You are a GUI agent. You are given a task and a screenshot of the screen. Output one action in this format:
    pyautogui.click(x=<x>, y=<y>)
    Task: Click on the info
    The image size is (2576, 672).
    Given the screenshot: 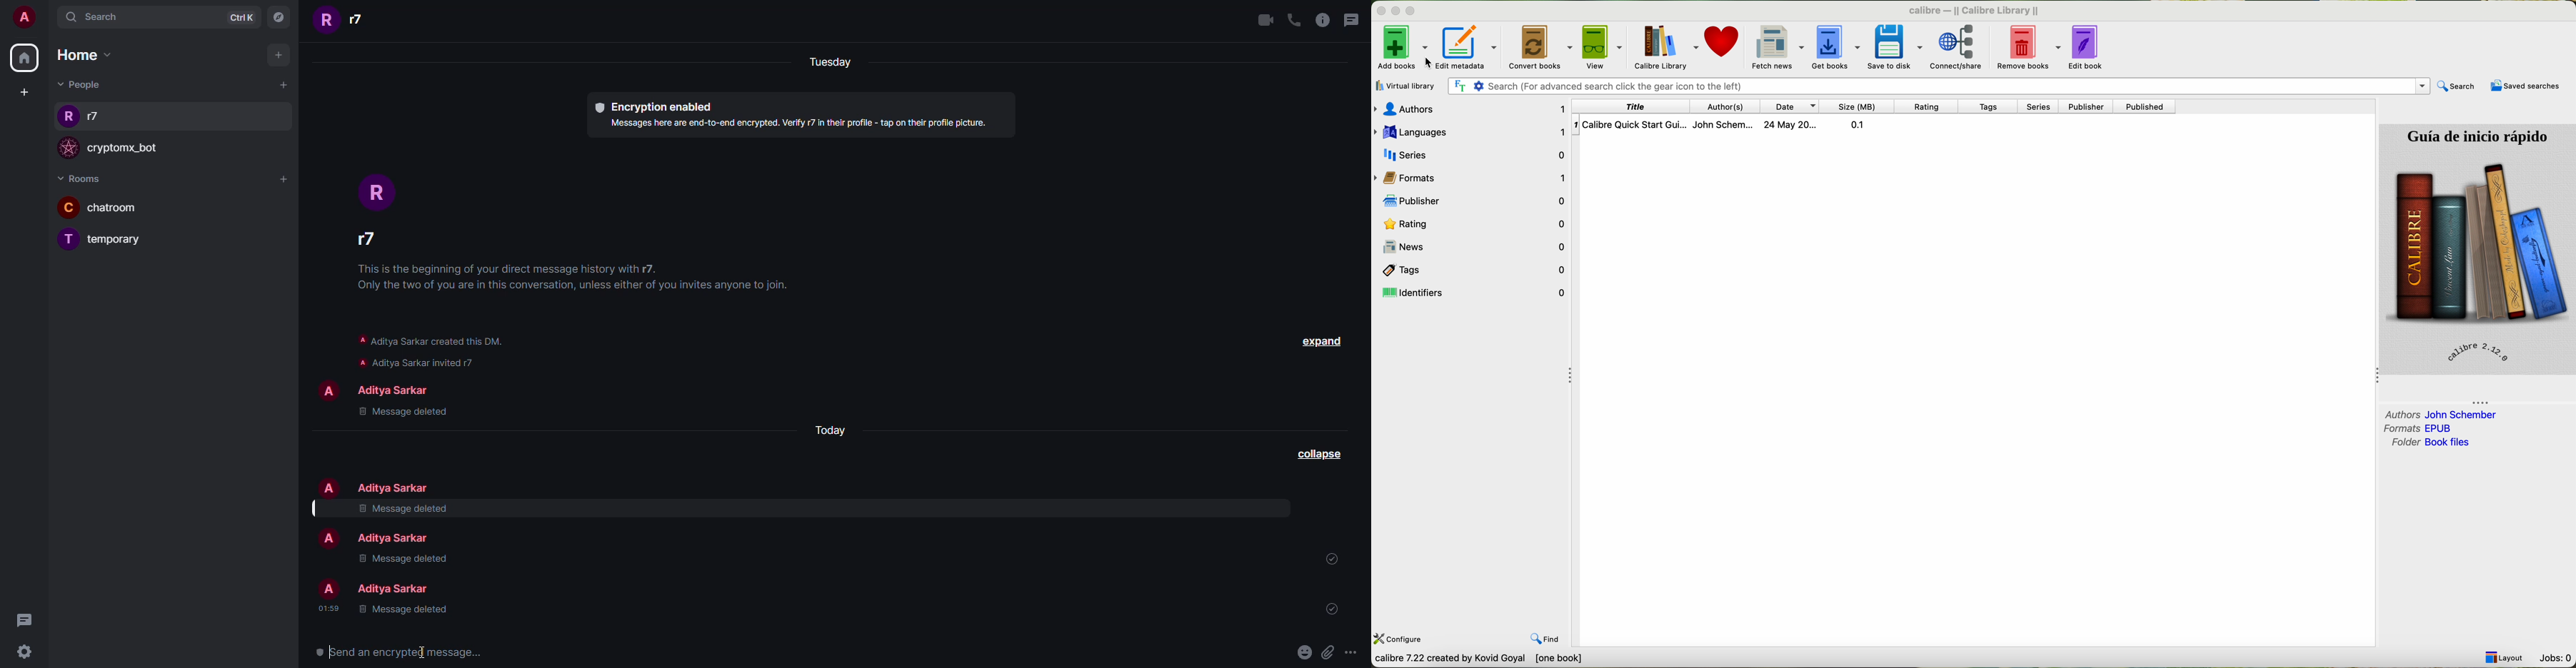 What is the action you would take?
    pyautogui.click(x=1323, y=20)
    